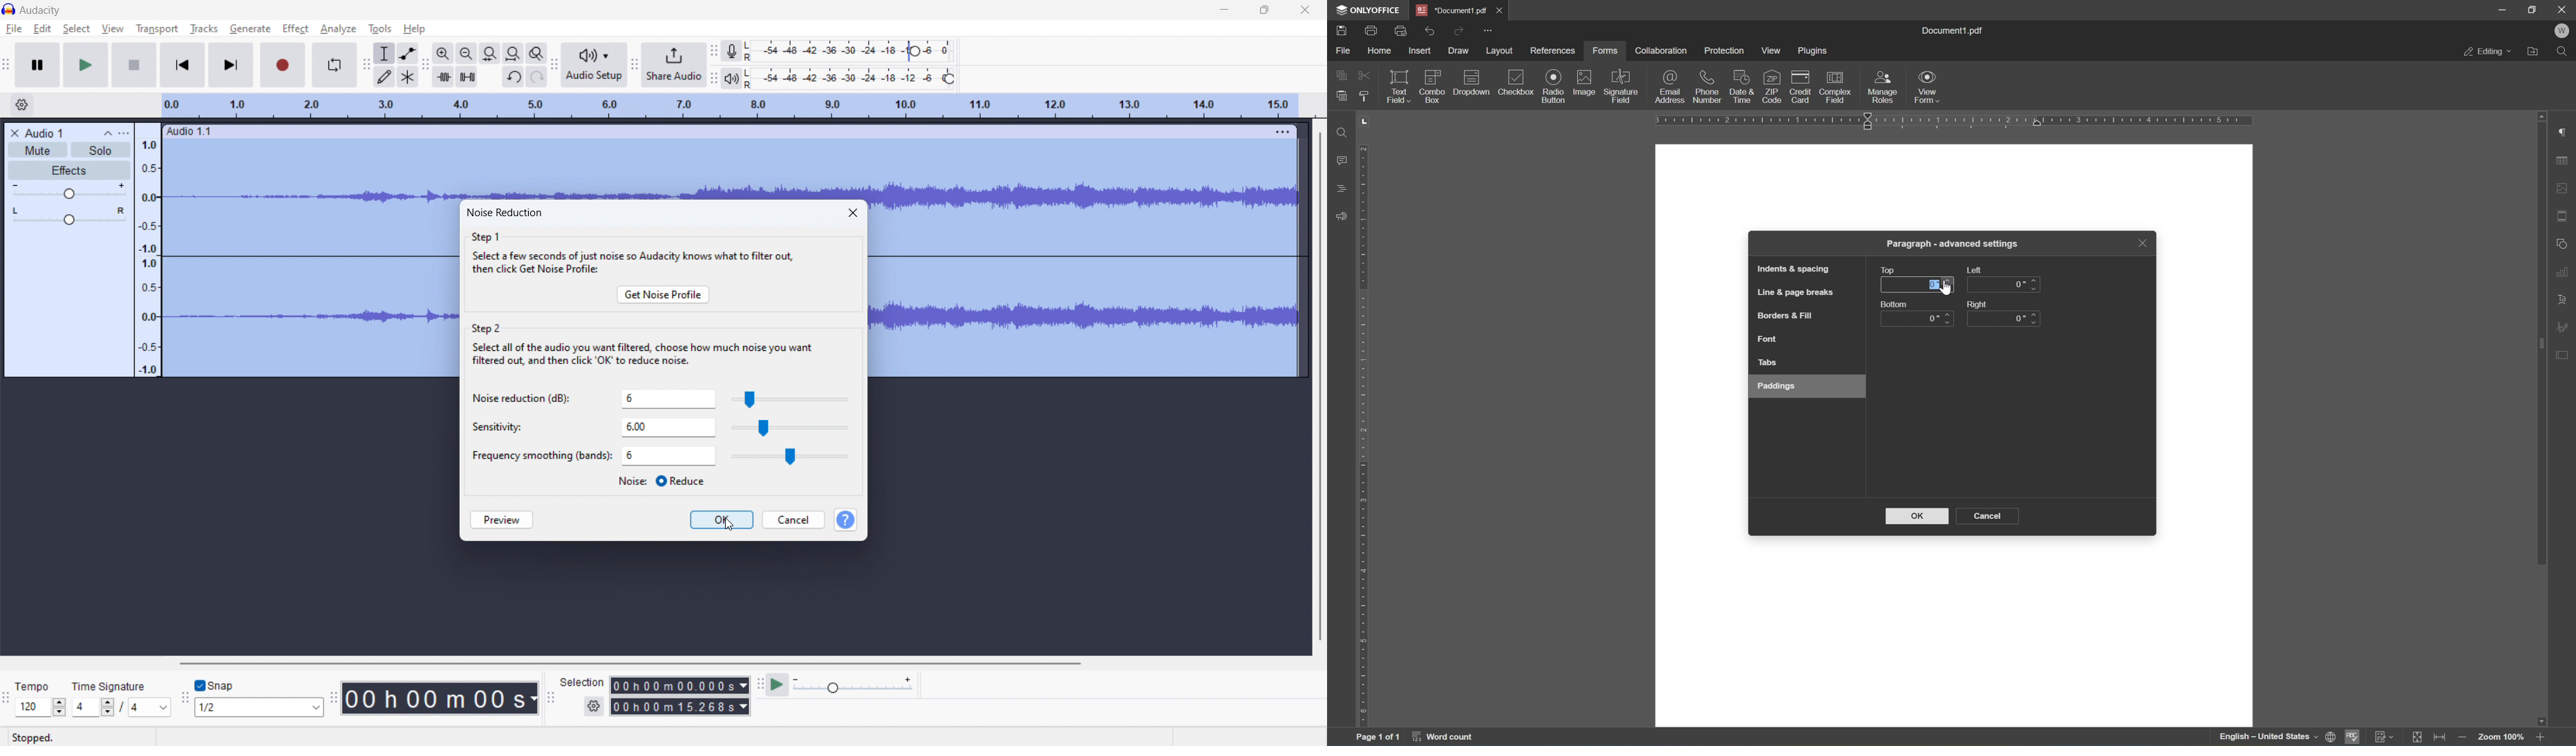 This screenshot has height=756, width=2576. Describe the element at coordinates (134, 65) in the screenshot. I see `stop` at that location.